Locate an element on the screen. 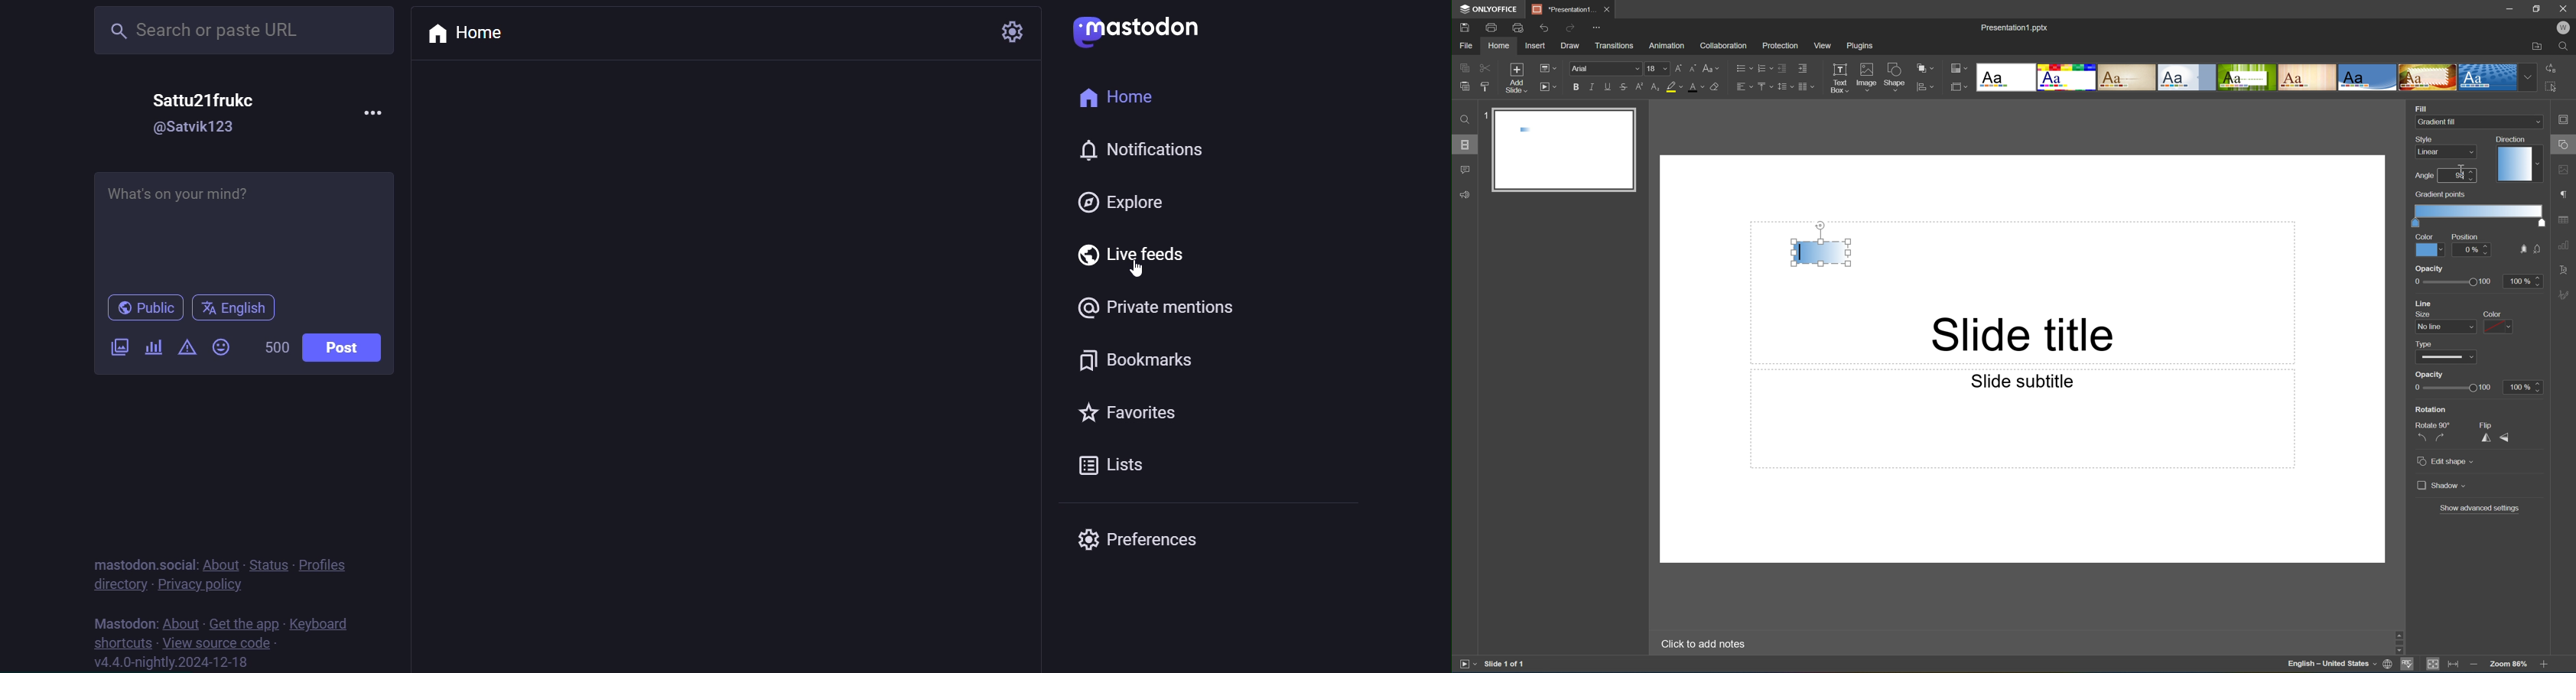 The image size is (2576, 700). Flip horizontally is located at coordinates (2487, 439).